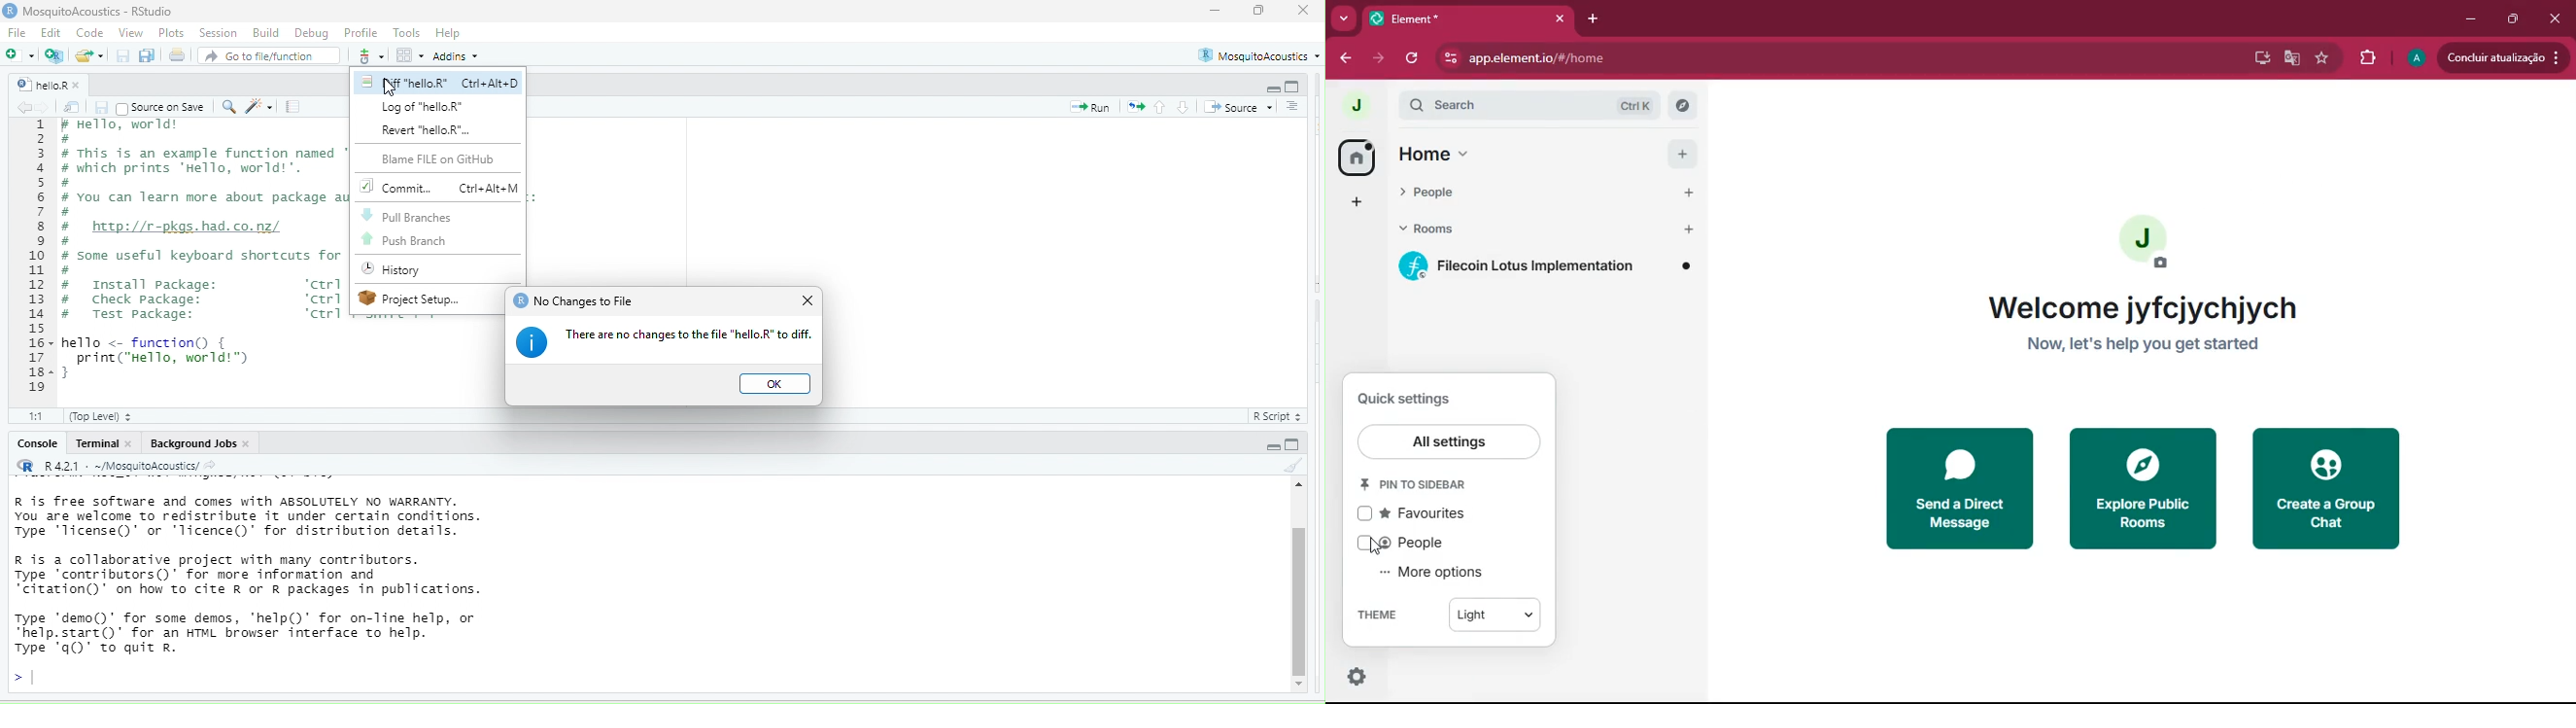 The image size is (2576, 728). I want to click on run, so click(1093, 106).